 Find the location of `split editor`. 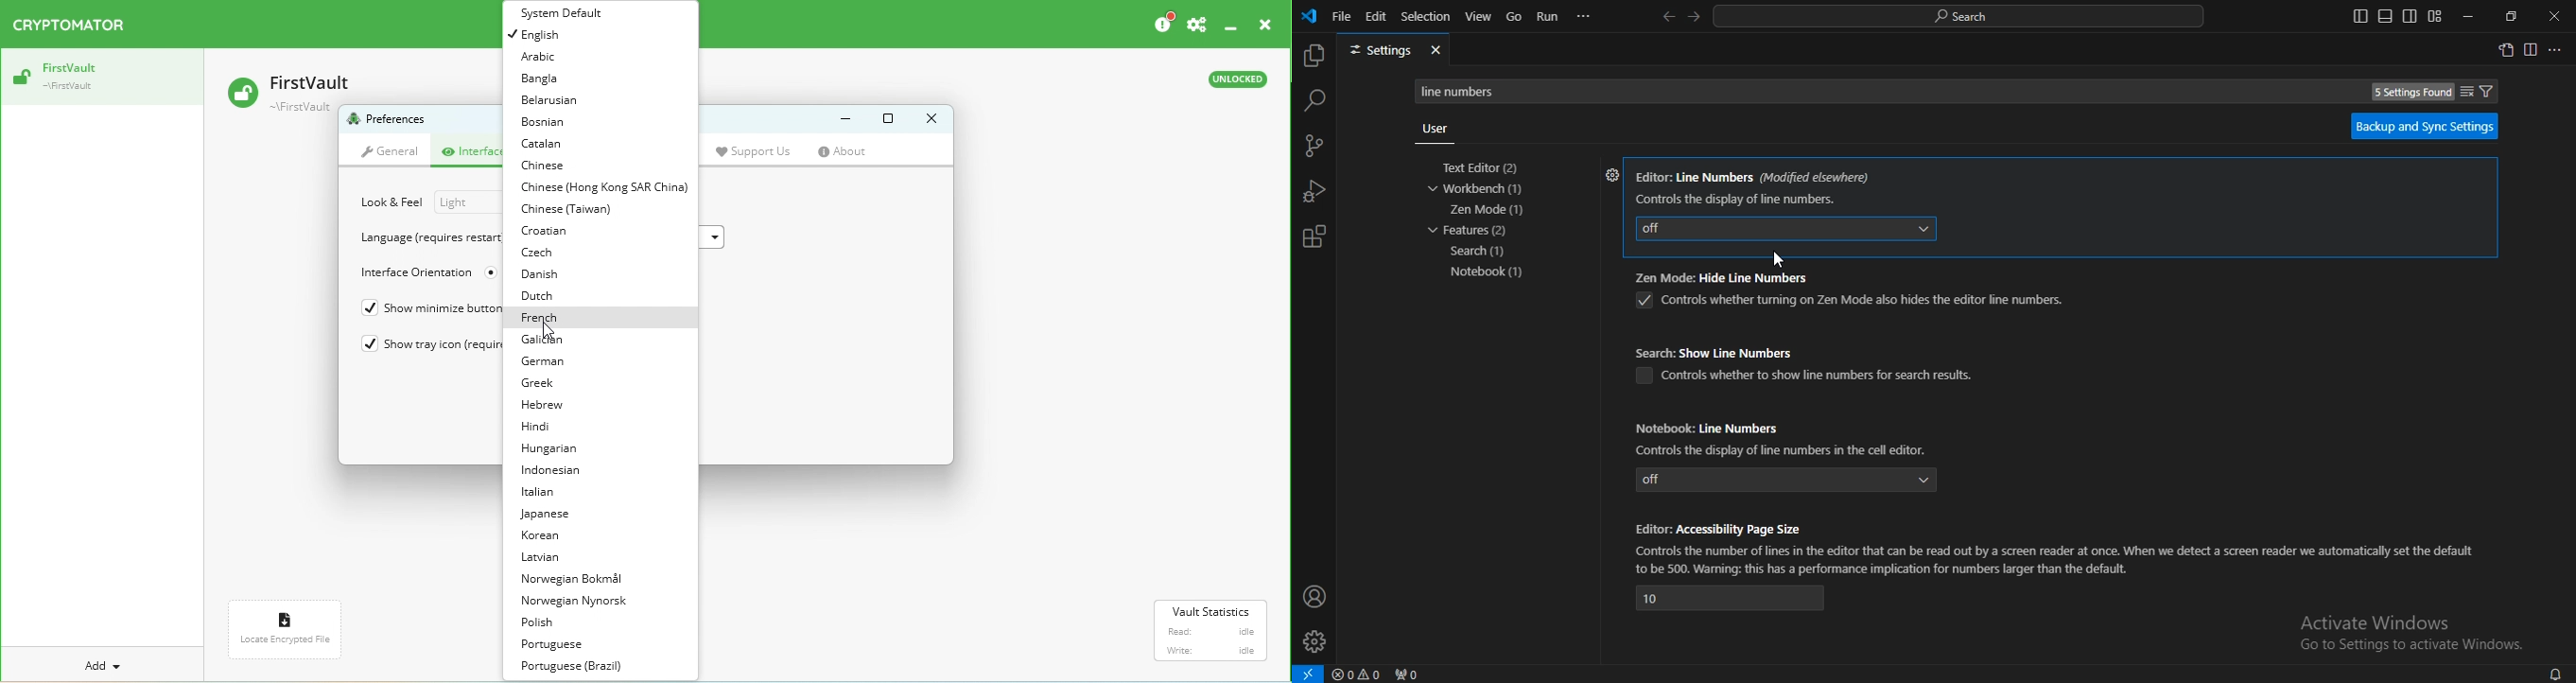

split editor is located at coordinates (2532, 51).